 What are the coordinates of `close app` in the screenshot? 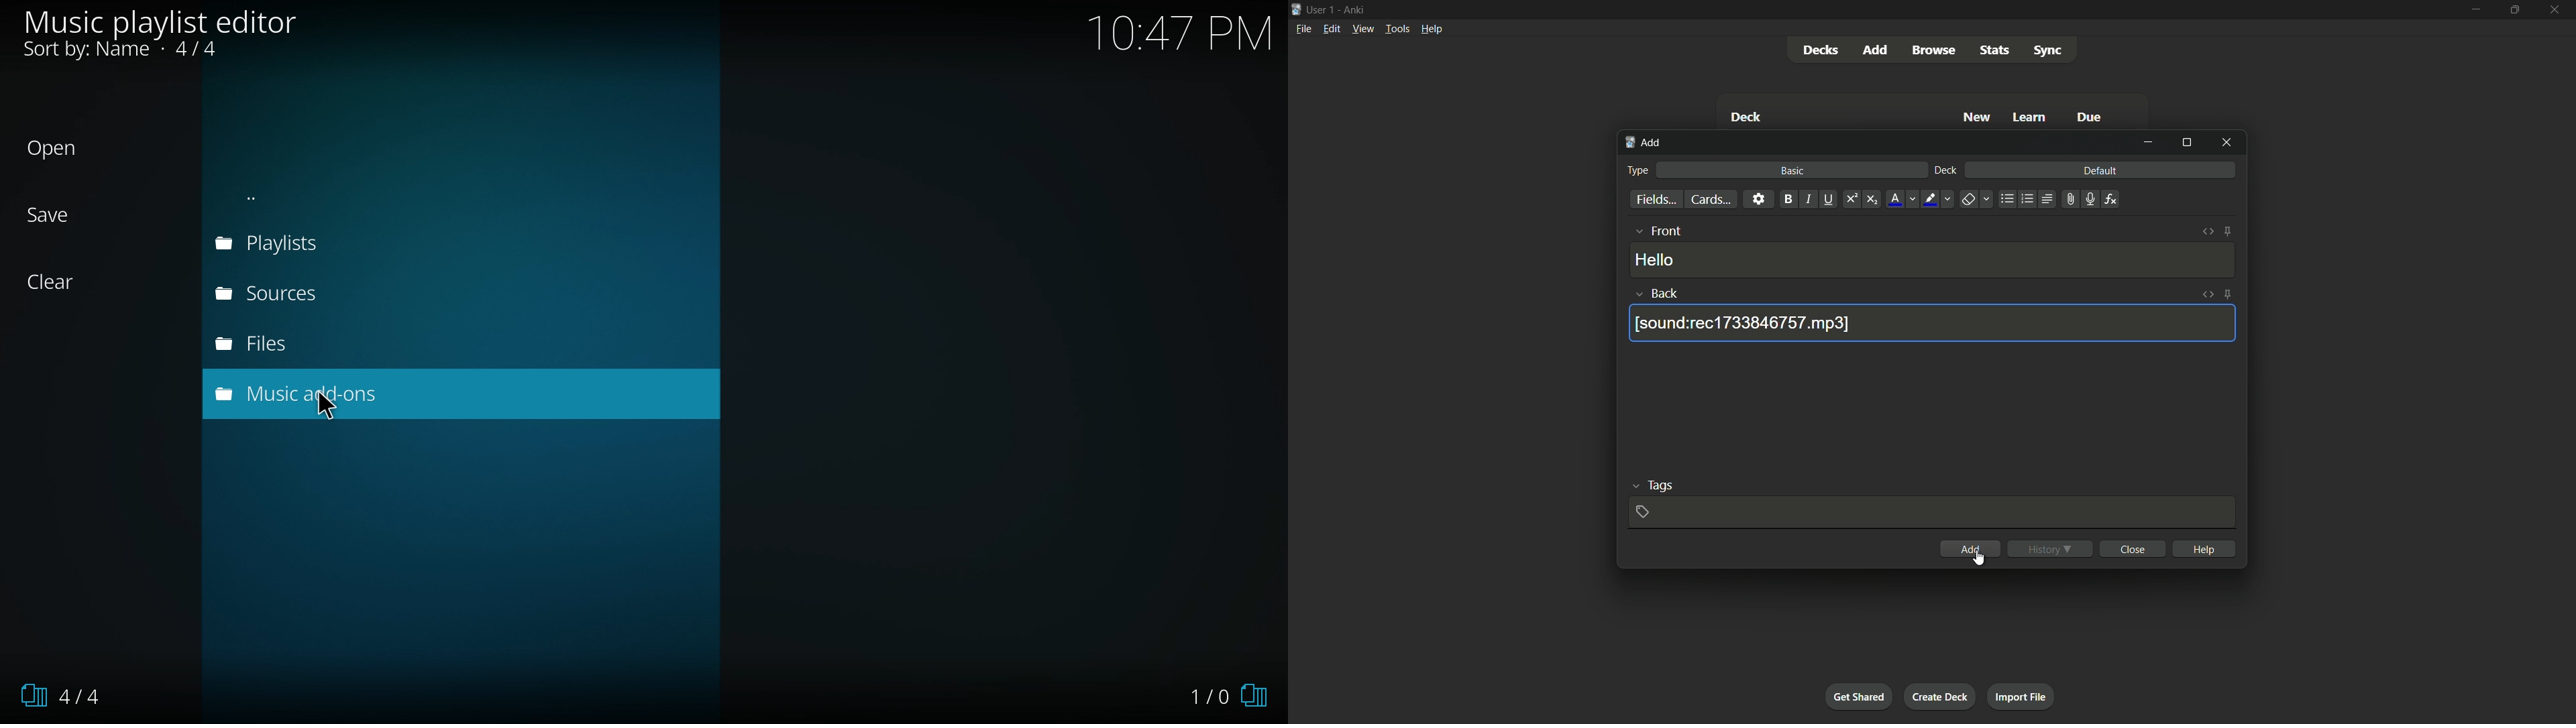 It's located at (2559, 11).